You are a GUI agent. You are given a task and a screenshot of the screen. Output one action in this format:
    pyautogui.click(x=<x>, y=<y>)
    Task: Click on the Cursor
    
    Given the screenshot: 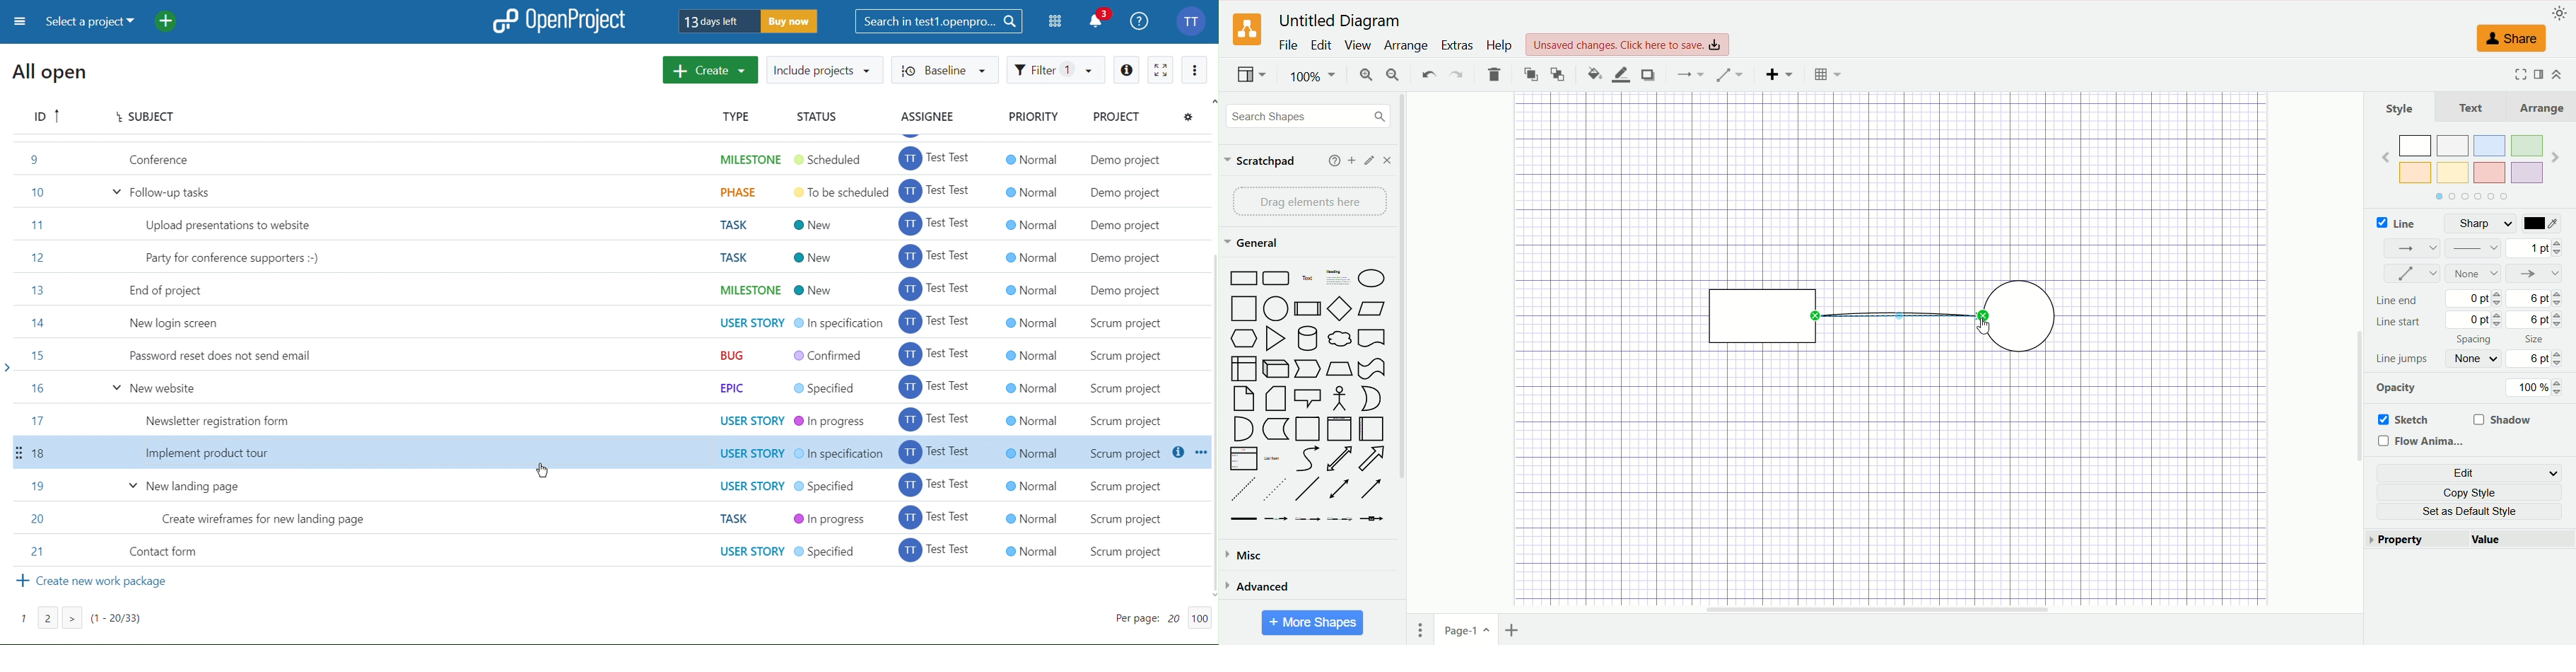 What is the action you would take?
    pyautogui.click(x=542, y=471)
    